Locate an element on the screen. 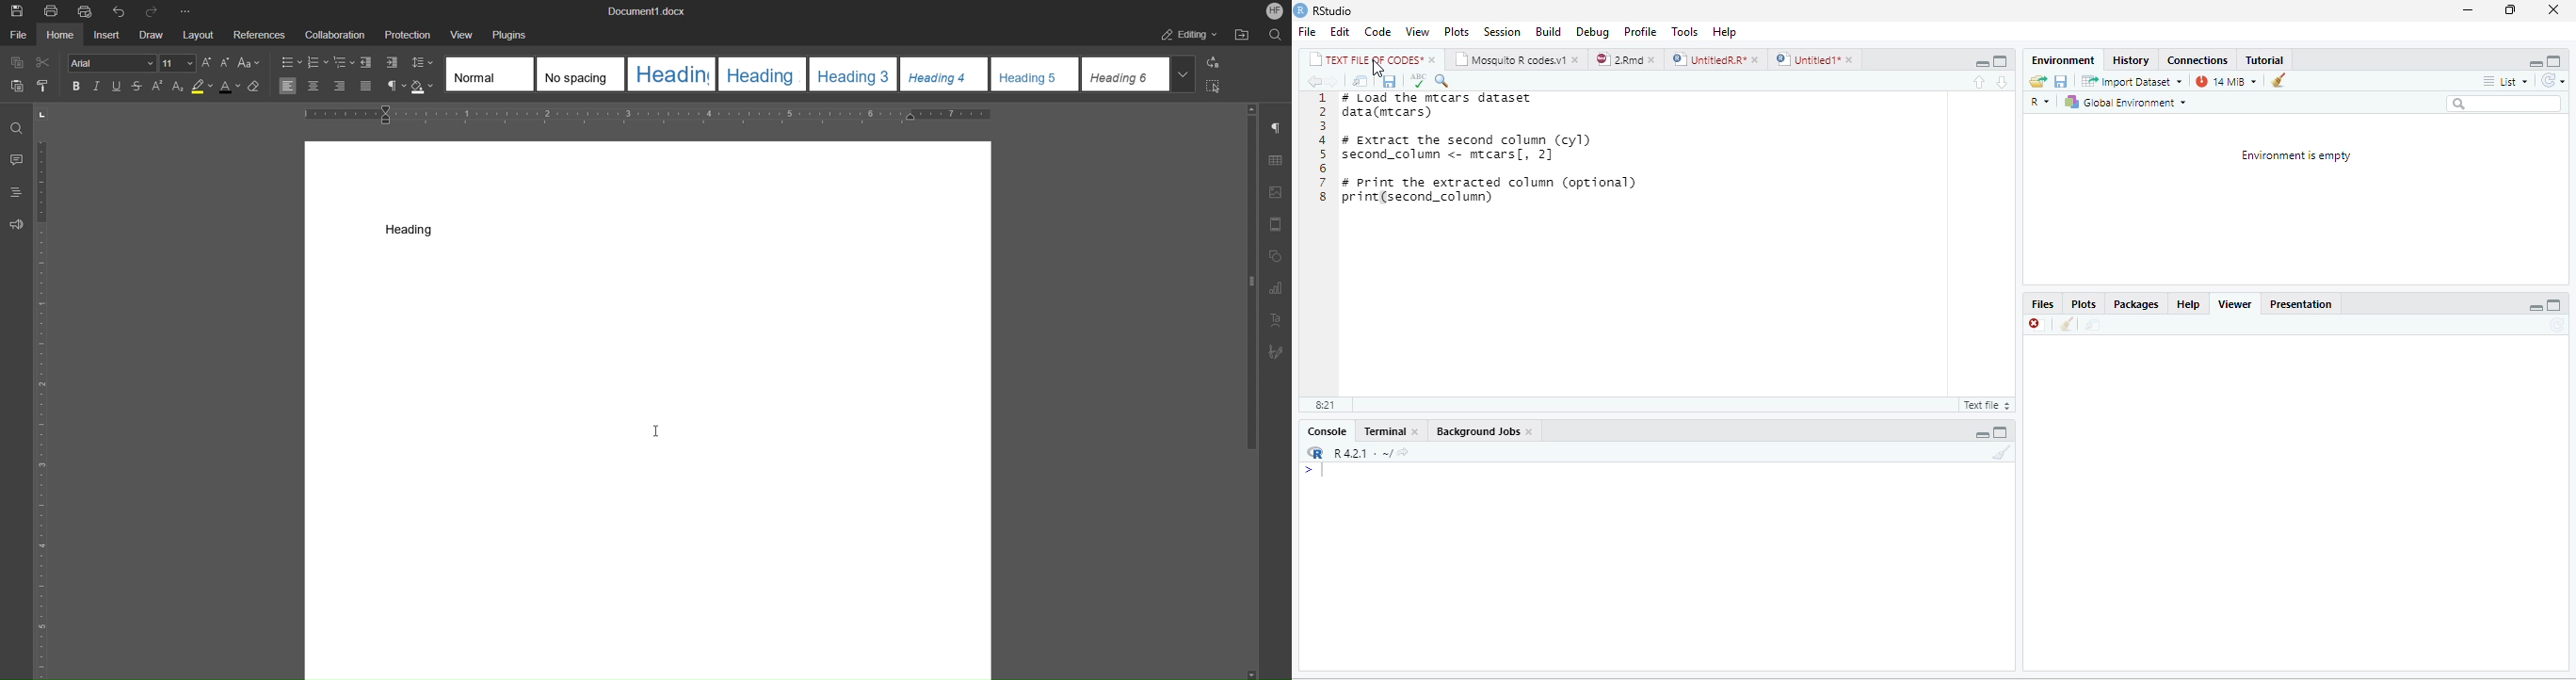 This screenshot has width=2576, height=700. File is located at coordinates (17, 36).